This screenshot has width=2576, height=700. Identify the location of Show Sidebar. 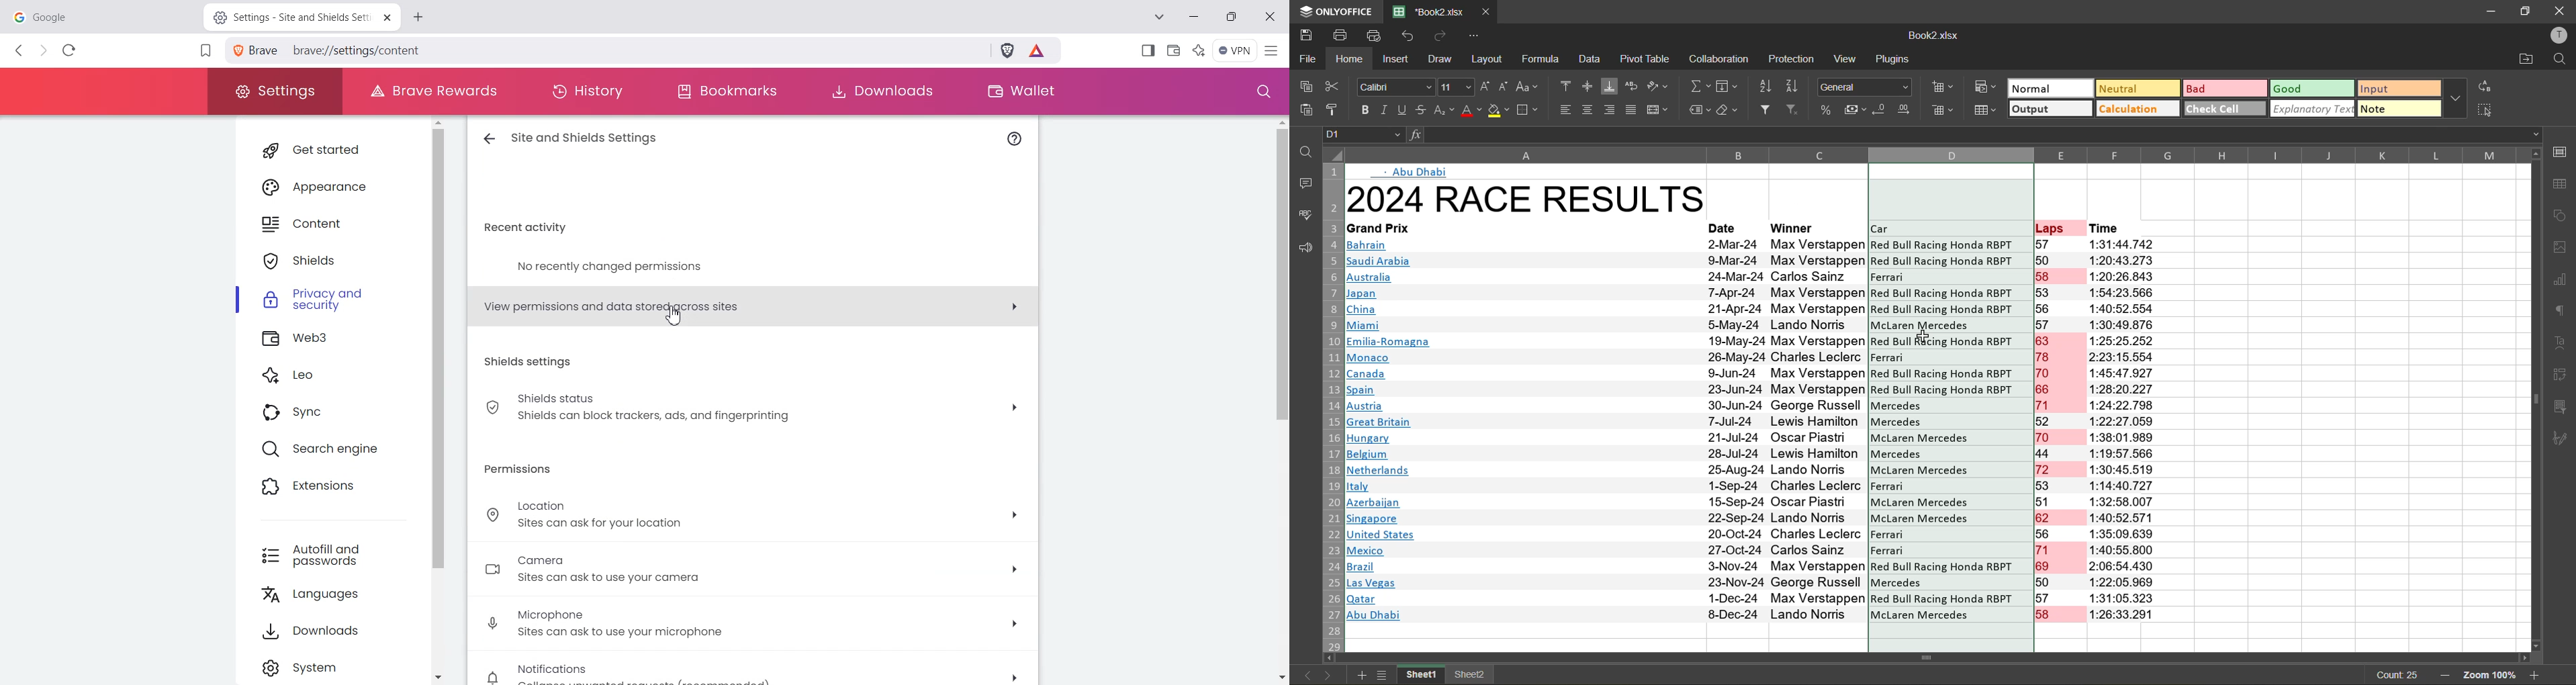
(1149, 50).